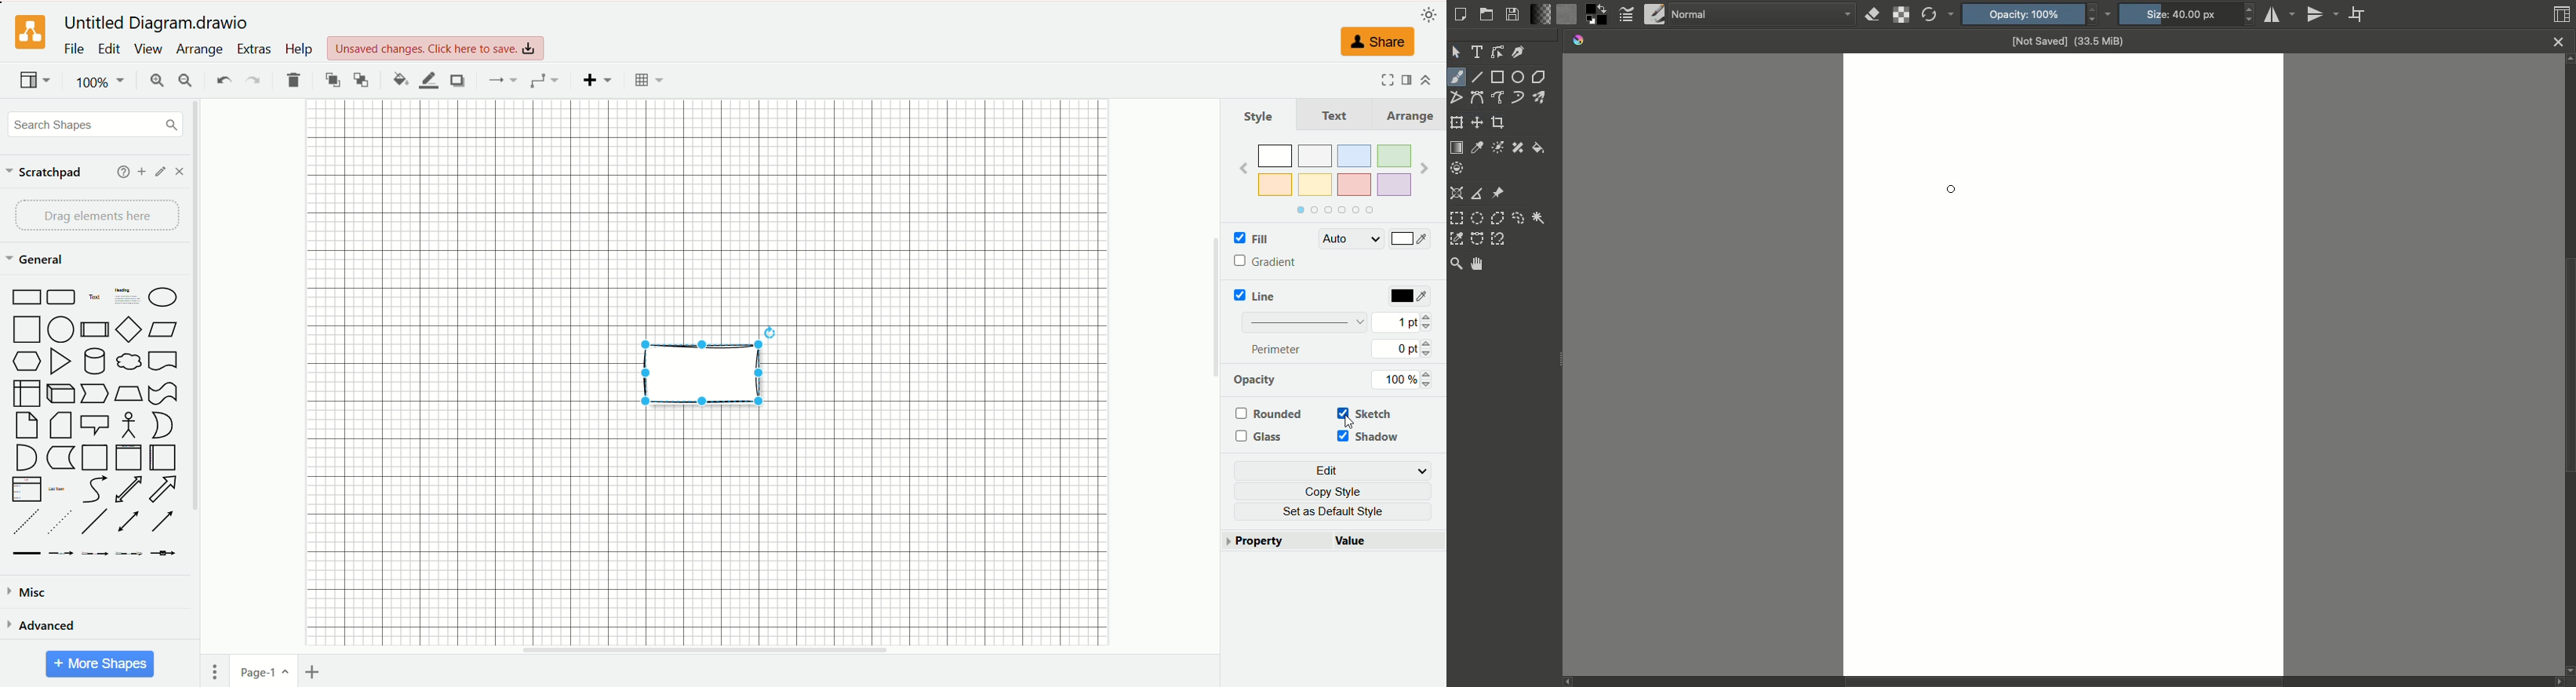 The height and width of the screenshot is (700, 2576). I want to click on 100%, so click(102, 82).